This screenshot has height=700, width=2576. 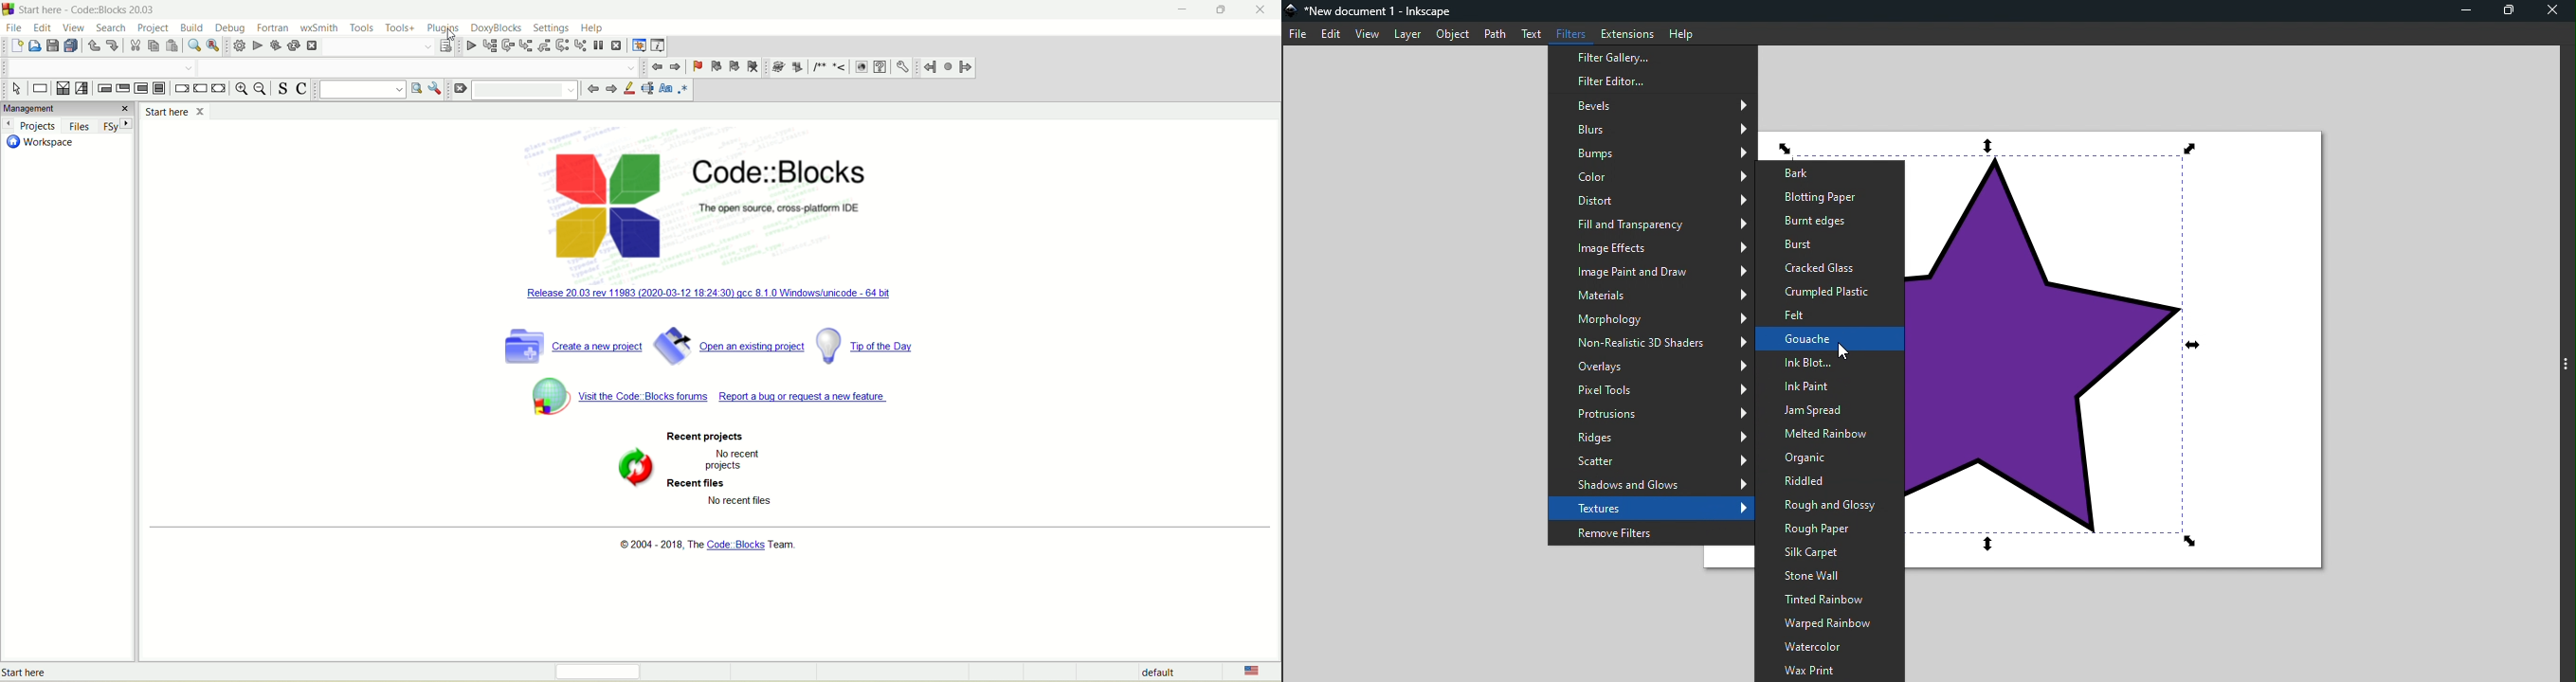 What do you see at coordinates (1181, 12) in the screenshot?
I see `minimize` at bounding box center [1181, 12].